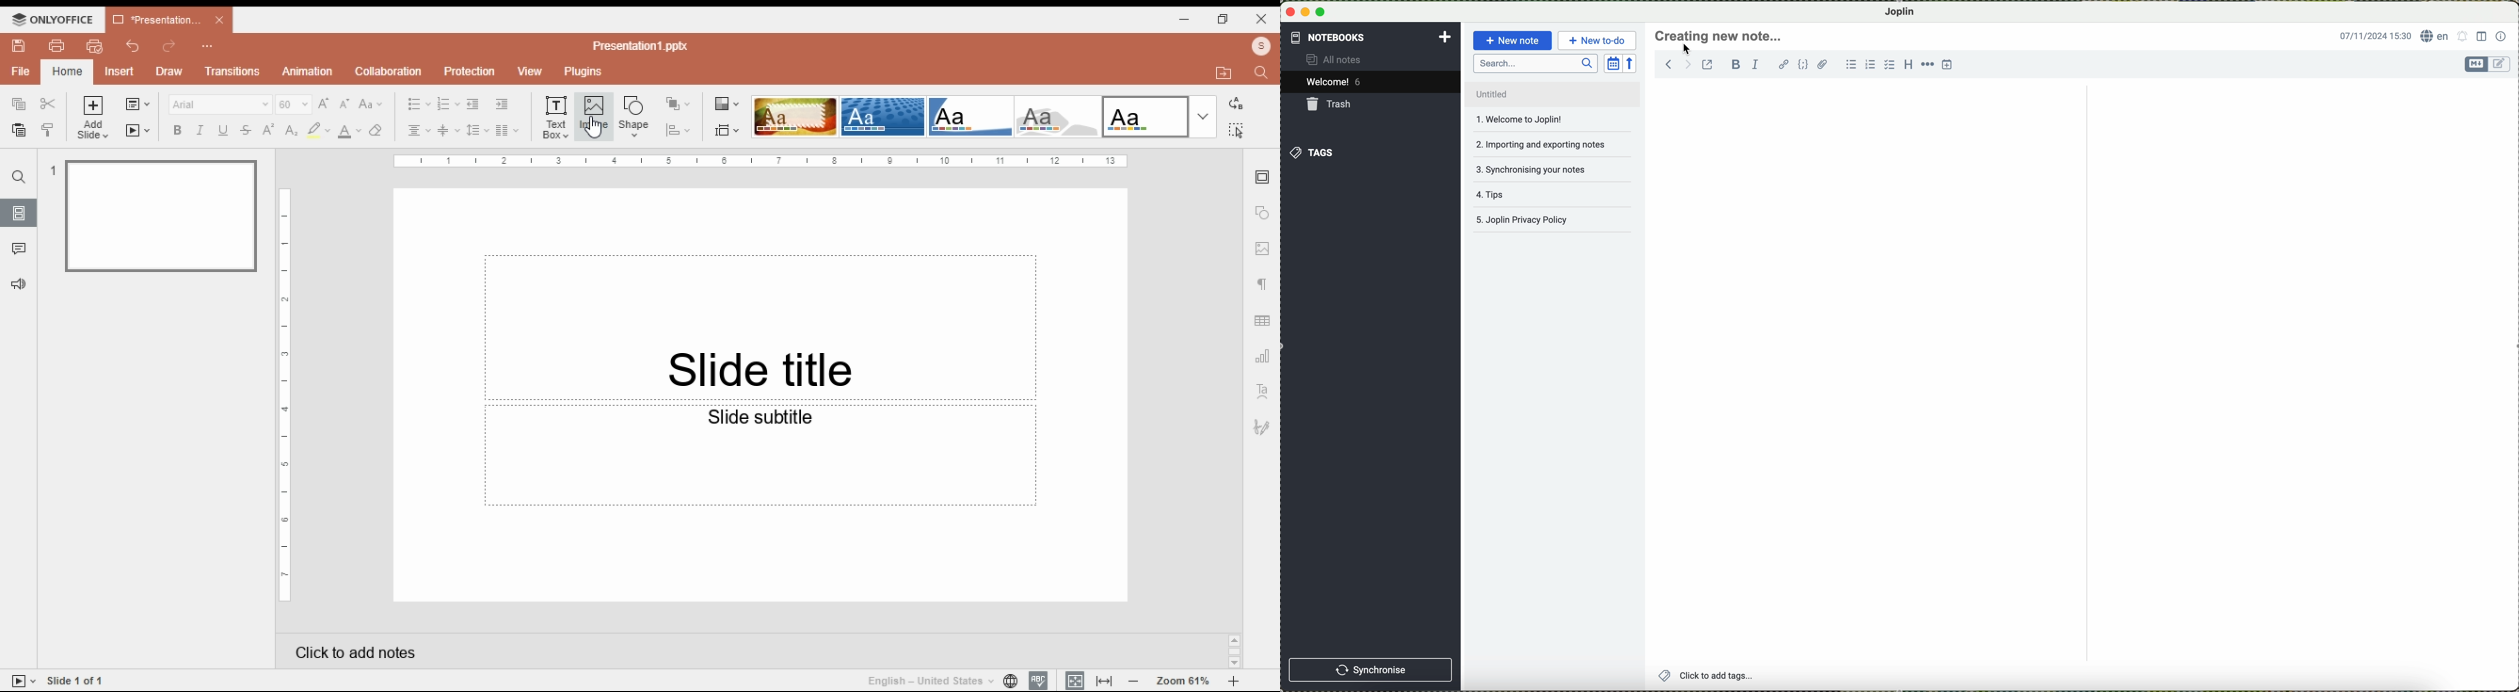 This screenshot has width=2520, height=700. Describe the element at coordinates (1290, 13) in the screenshot. I see `close` at that location.